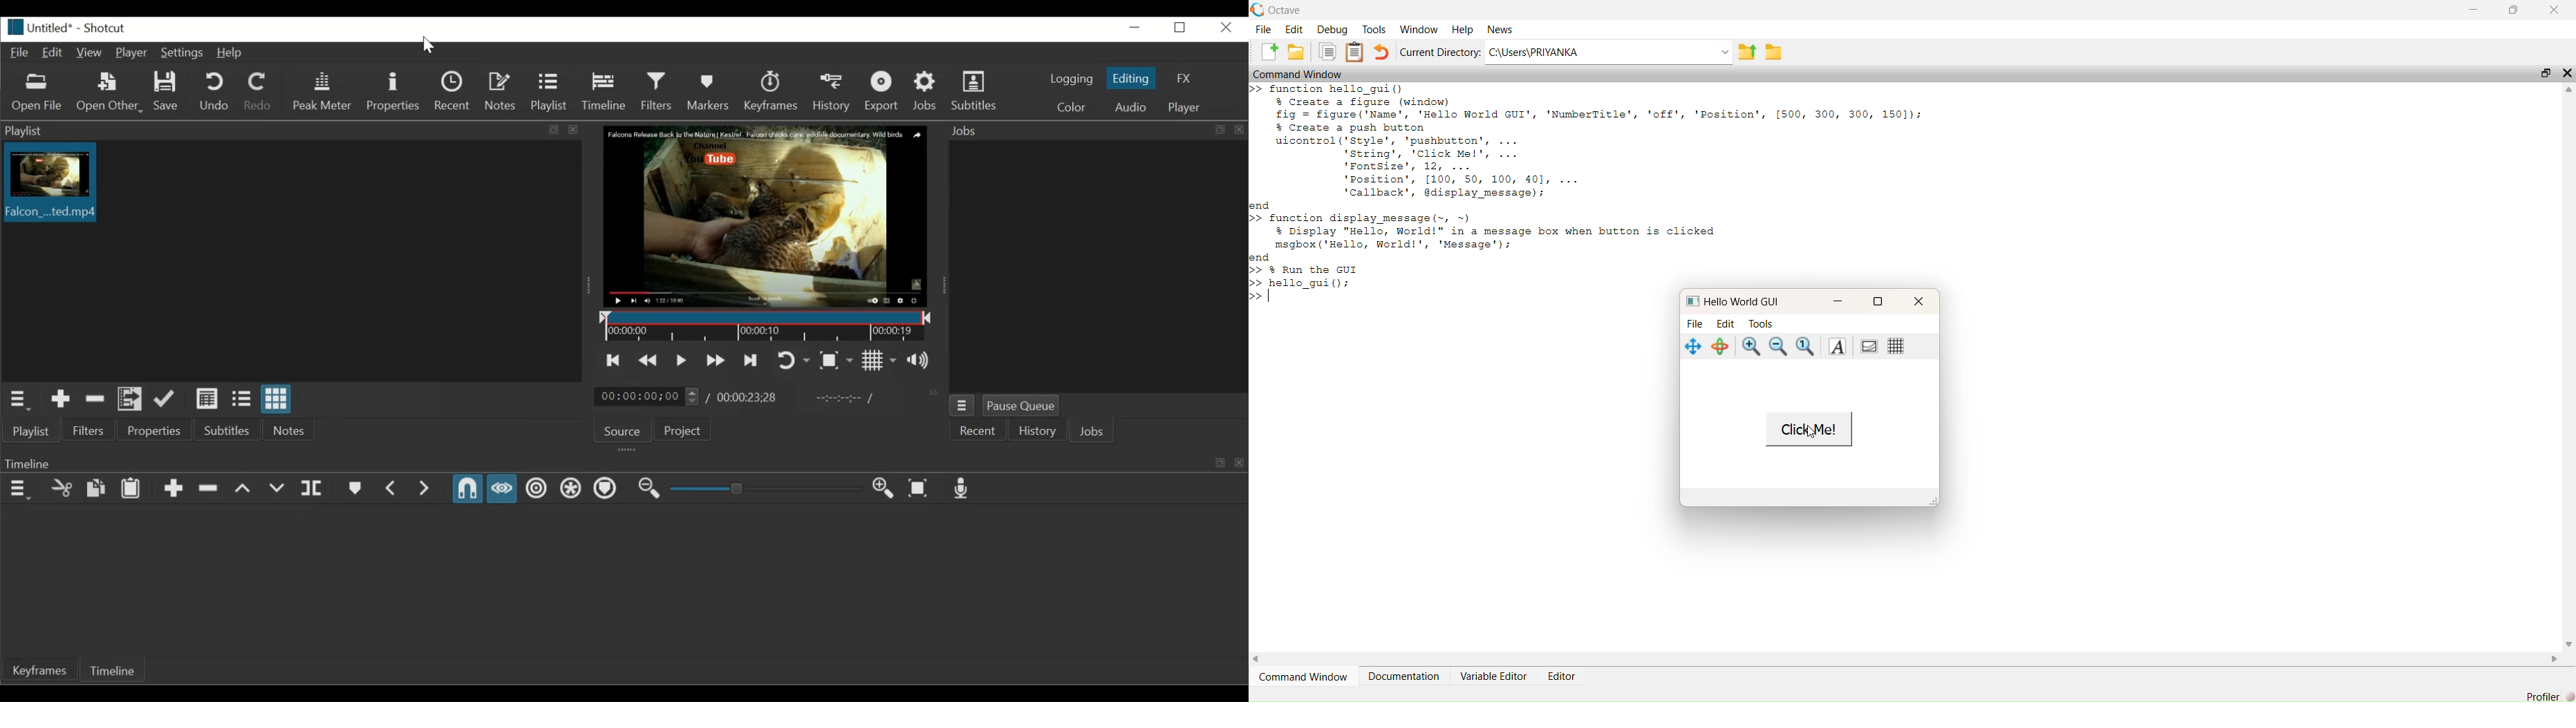  I want to click on Open File, so click(38, 92).